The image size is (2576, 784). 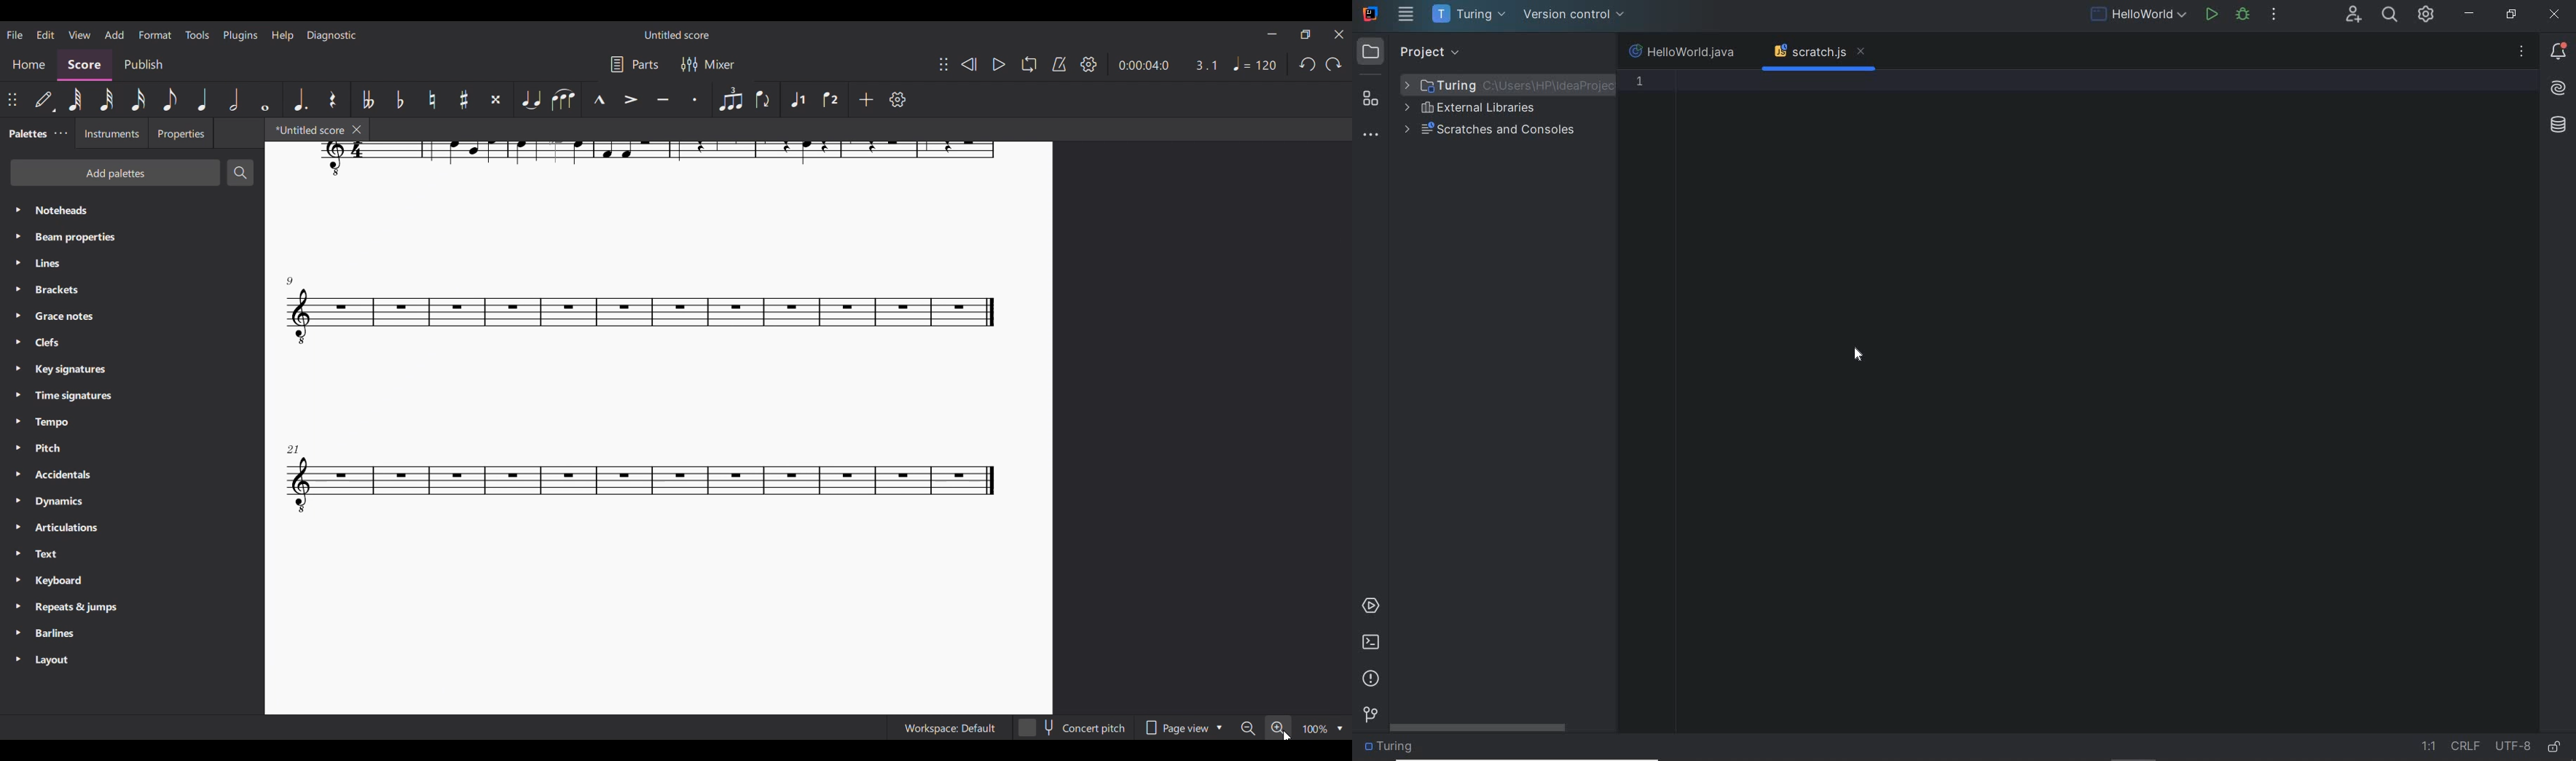 I want to click on Current score zoomed in, so click(x=659, y=428).